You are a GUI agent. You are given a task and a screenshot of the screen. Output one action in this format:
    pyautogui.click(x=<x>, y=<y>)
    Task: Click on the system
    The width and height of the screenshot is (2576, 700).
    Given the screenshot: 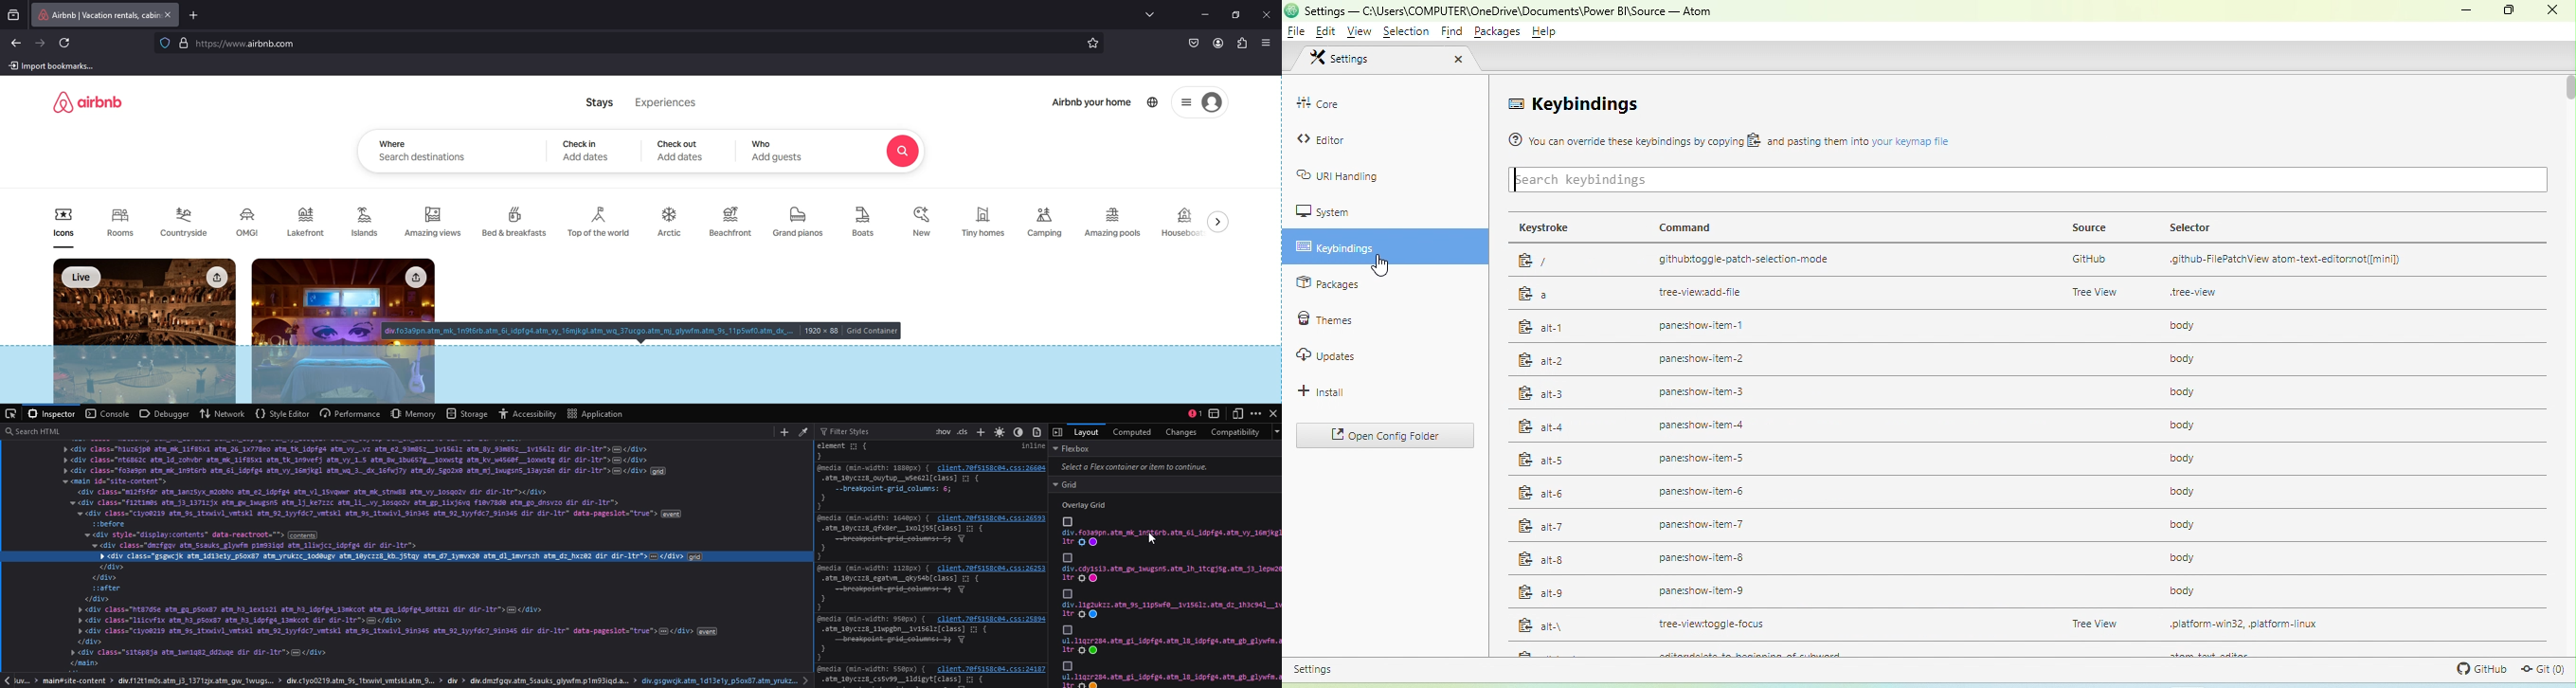 What is the action you would take?
    pyautogui.click(x=1324, y=212)
    